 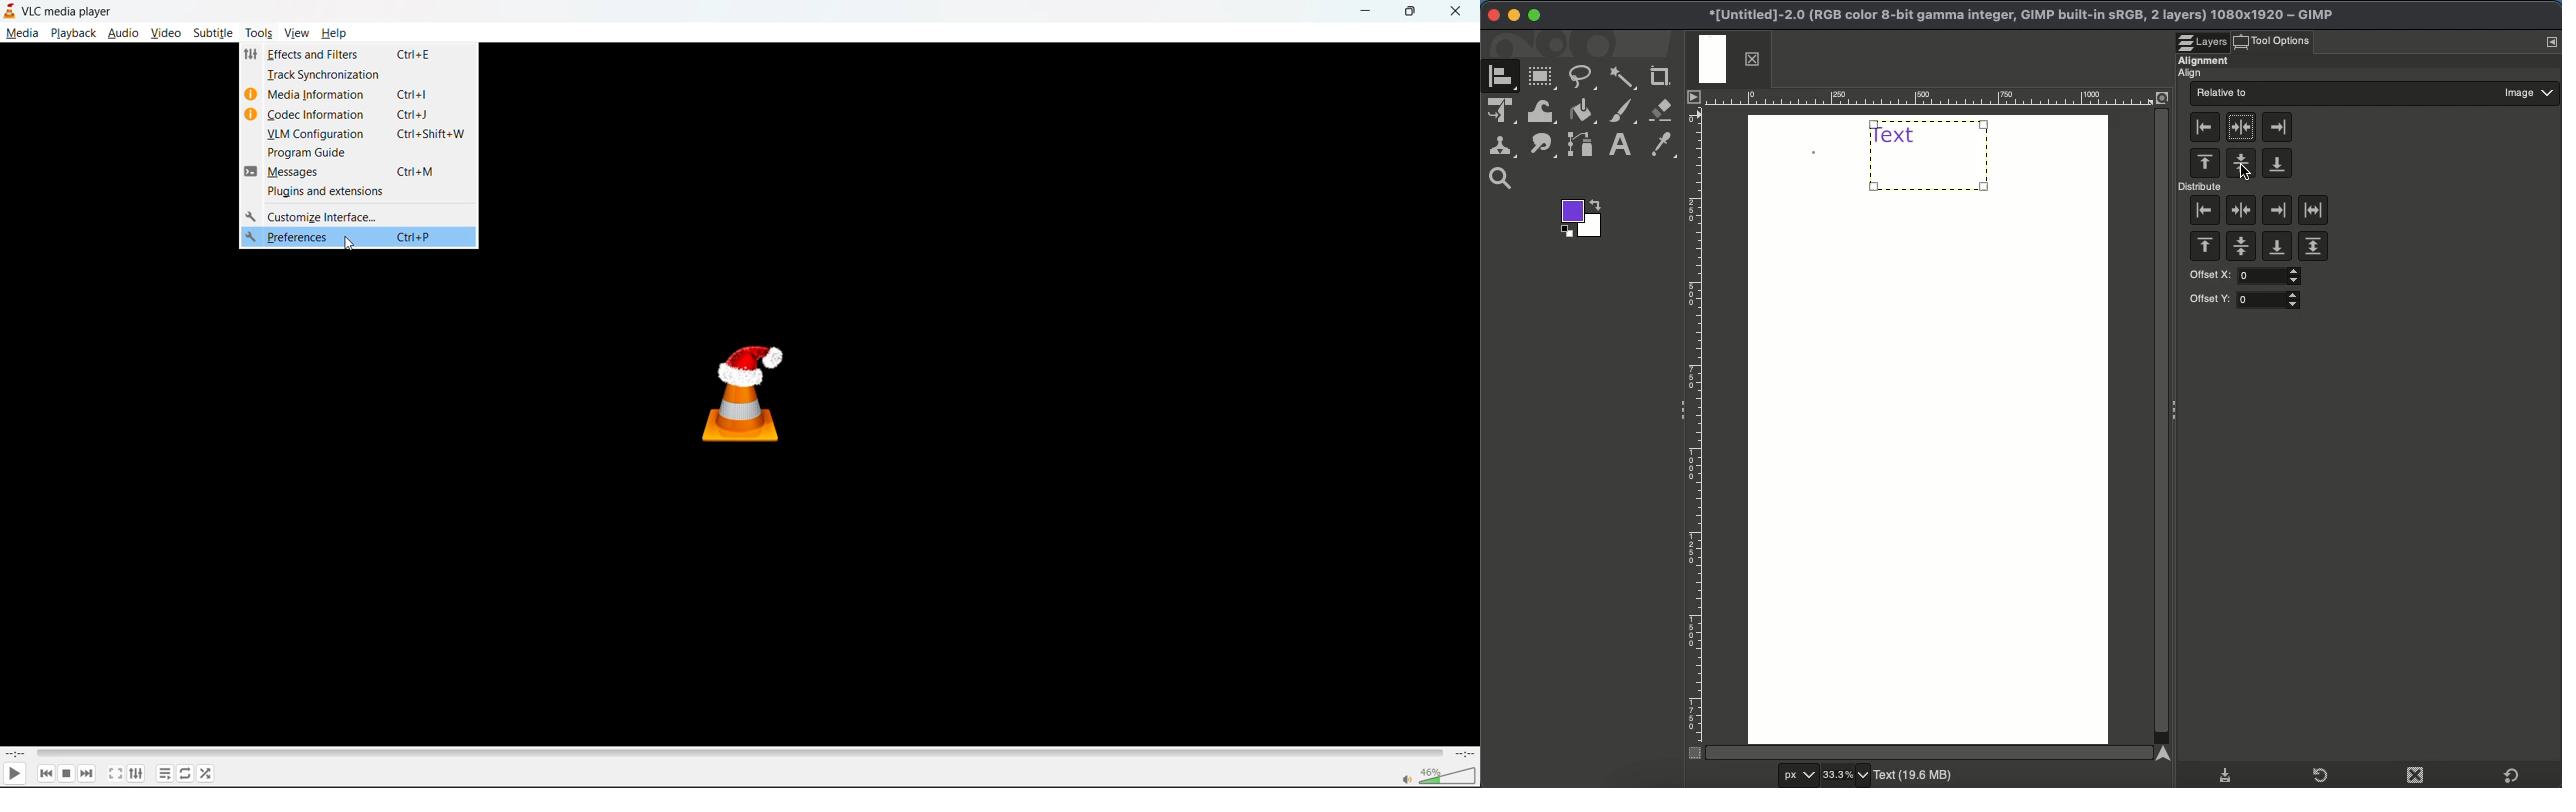 What do you see at coordinates (212, 32) in the screenshot?
I see `suntitle` at bounding box center [212, 32].